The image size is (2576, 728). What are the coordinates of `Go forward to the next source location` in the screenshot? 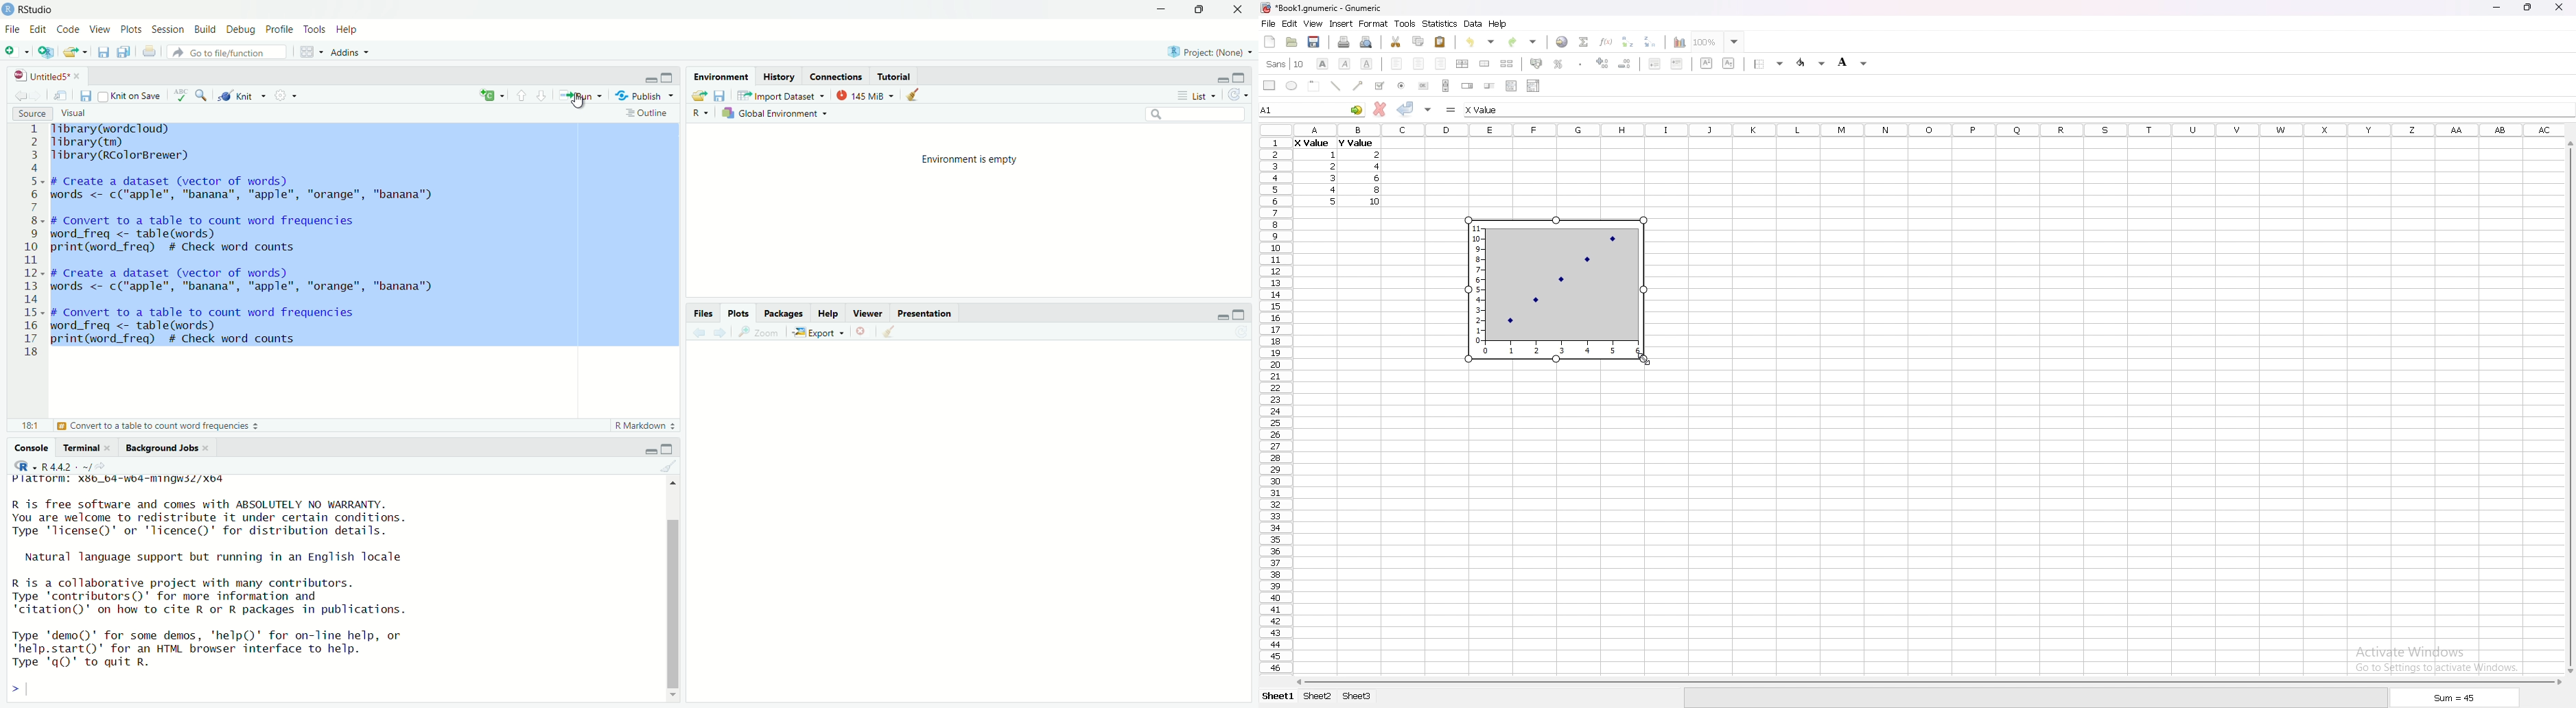 It's located at (39, 96).